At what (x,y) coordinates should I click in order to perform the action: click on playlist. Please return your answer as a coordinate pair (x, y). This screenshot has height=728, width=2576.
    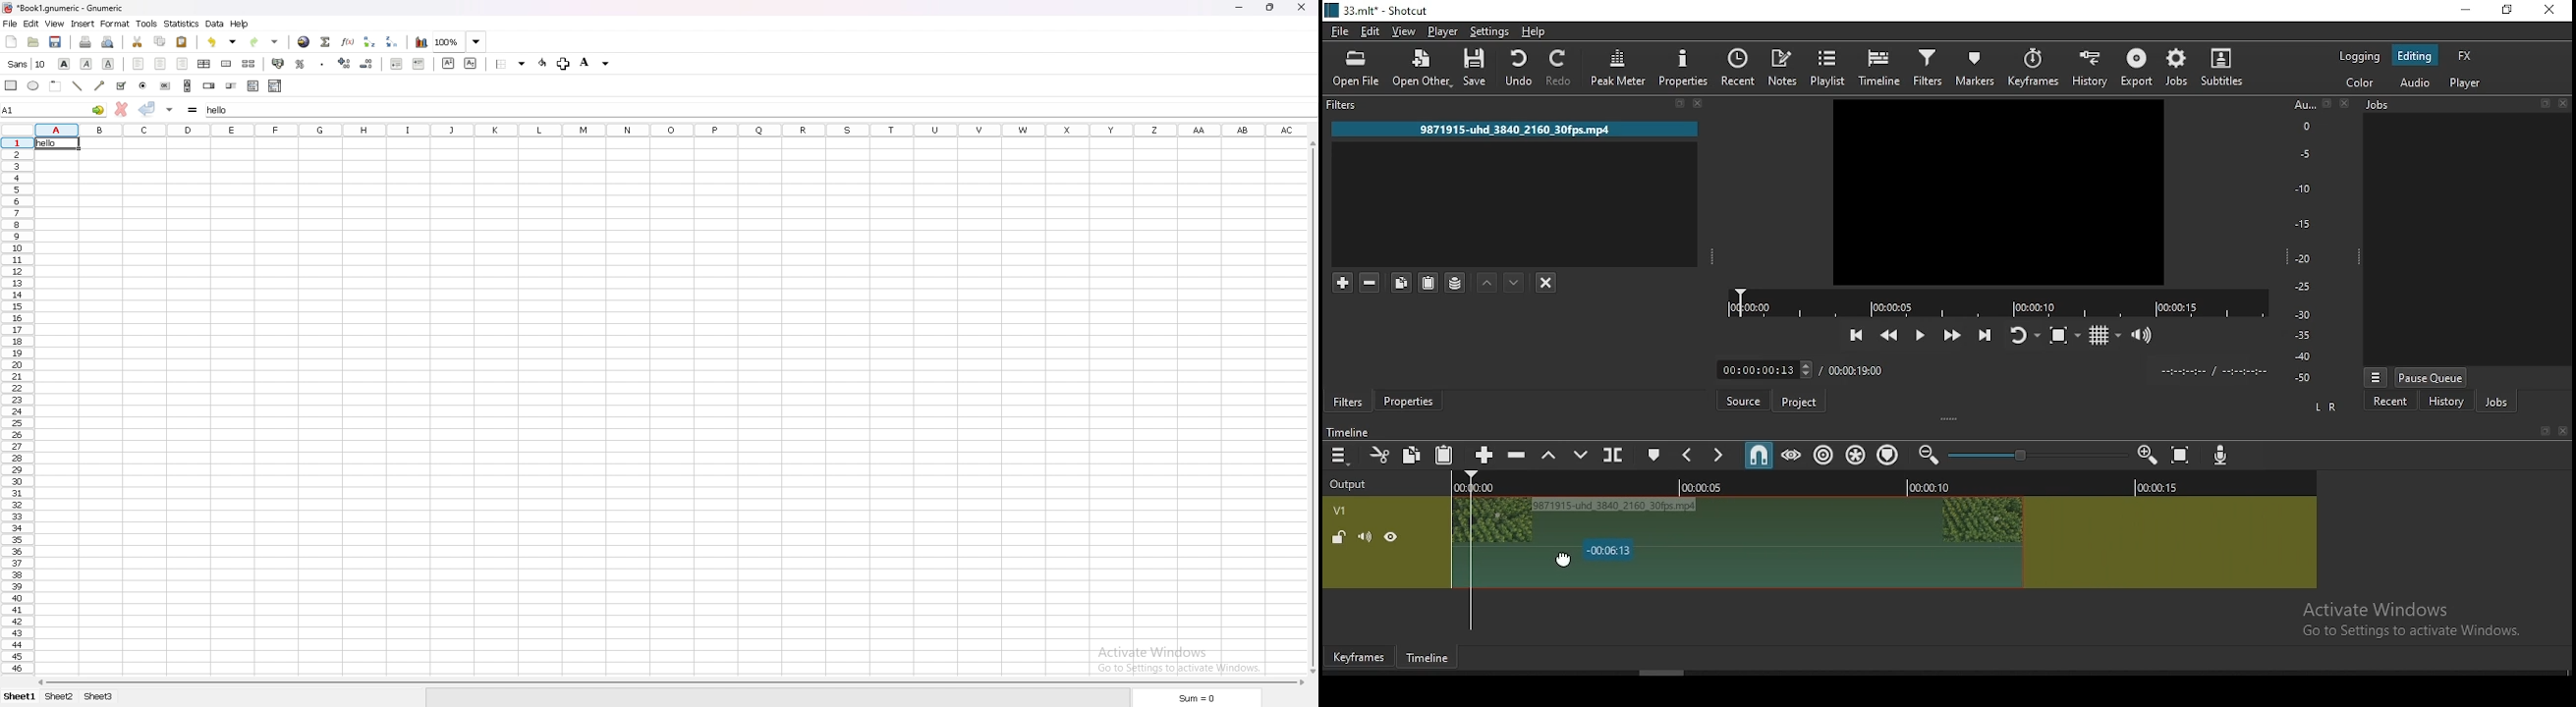
    Looking at the image, I should click on (1824, 67).